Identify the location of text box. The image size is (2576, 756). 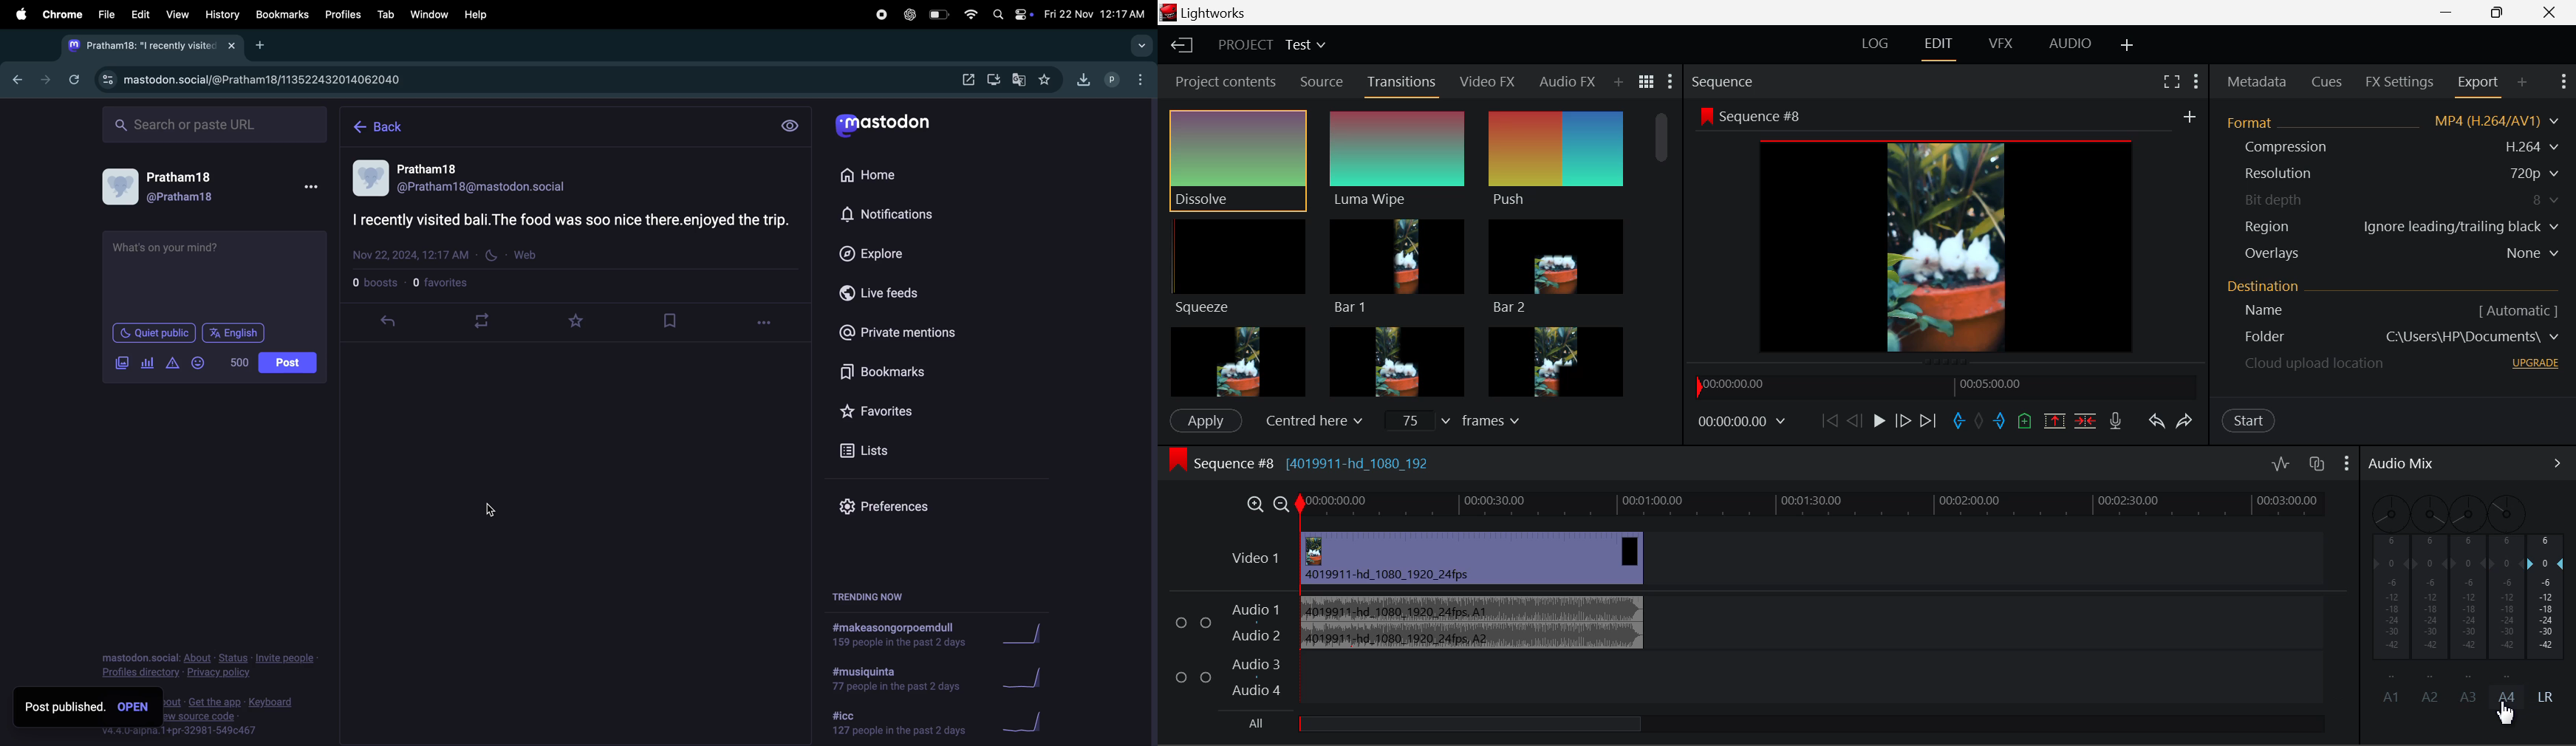
(213, 270).